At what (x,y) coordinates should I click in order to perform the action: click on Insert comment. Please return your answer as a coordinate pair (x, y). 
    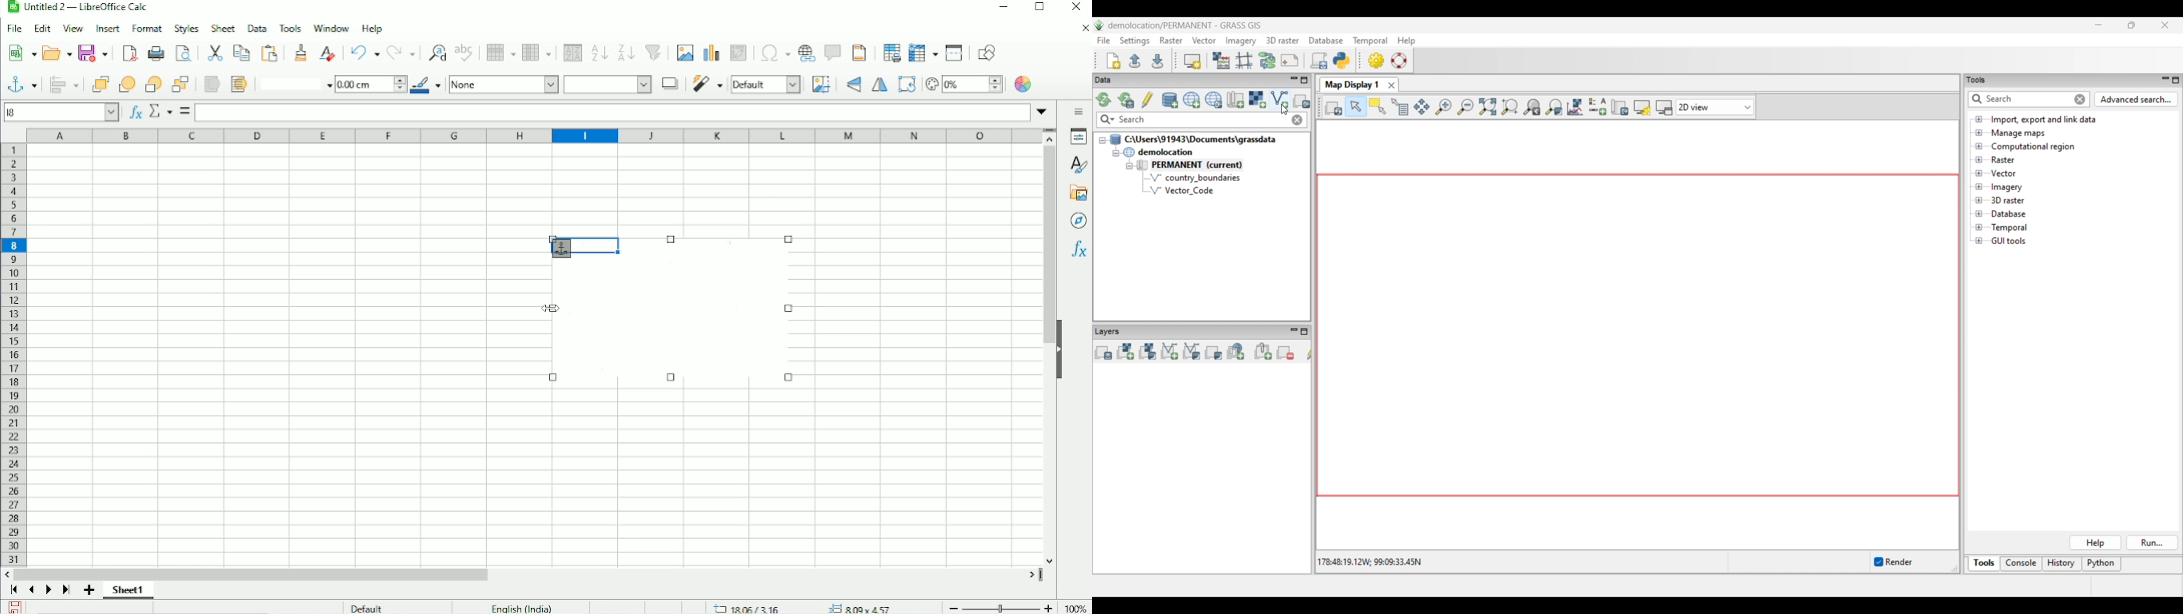
    Looking at the image, I should click on (832, 52).